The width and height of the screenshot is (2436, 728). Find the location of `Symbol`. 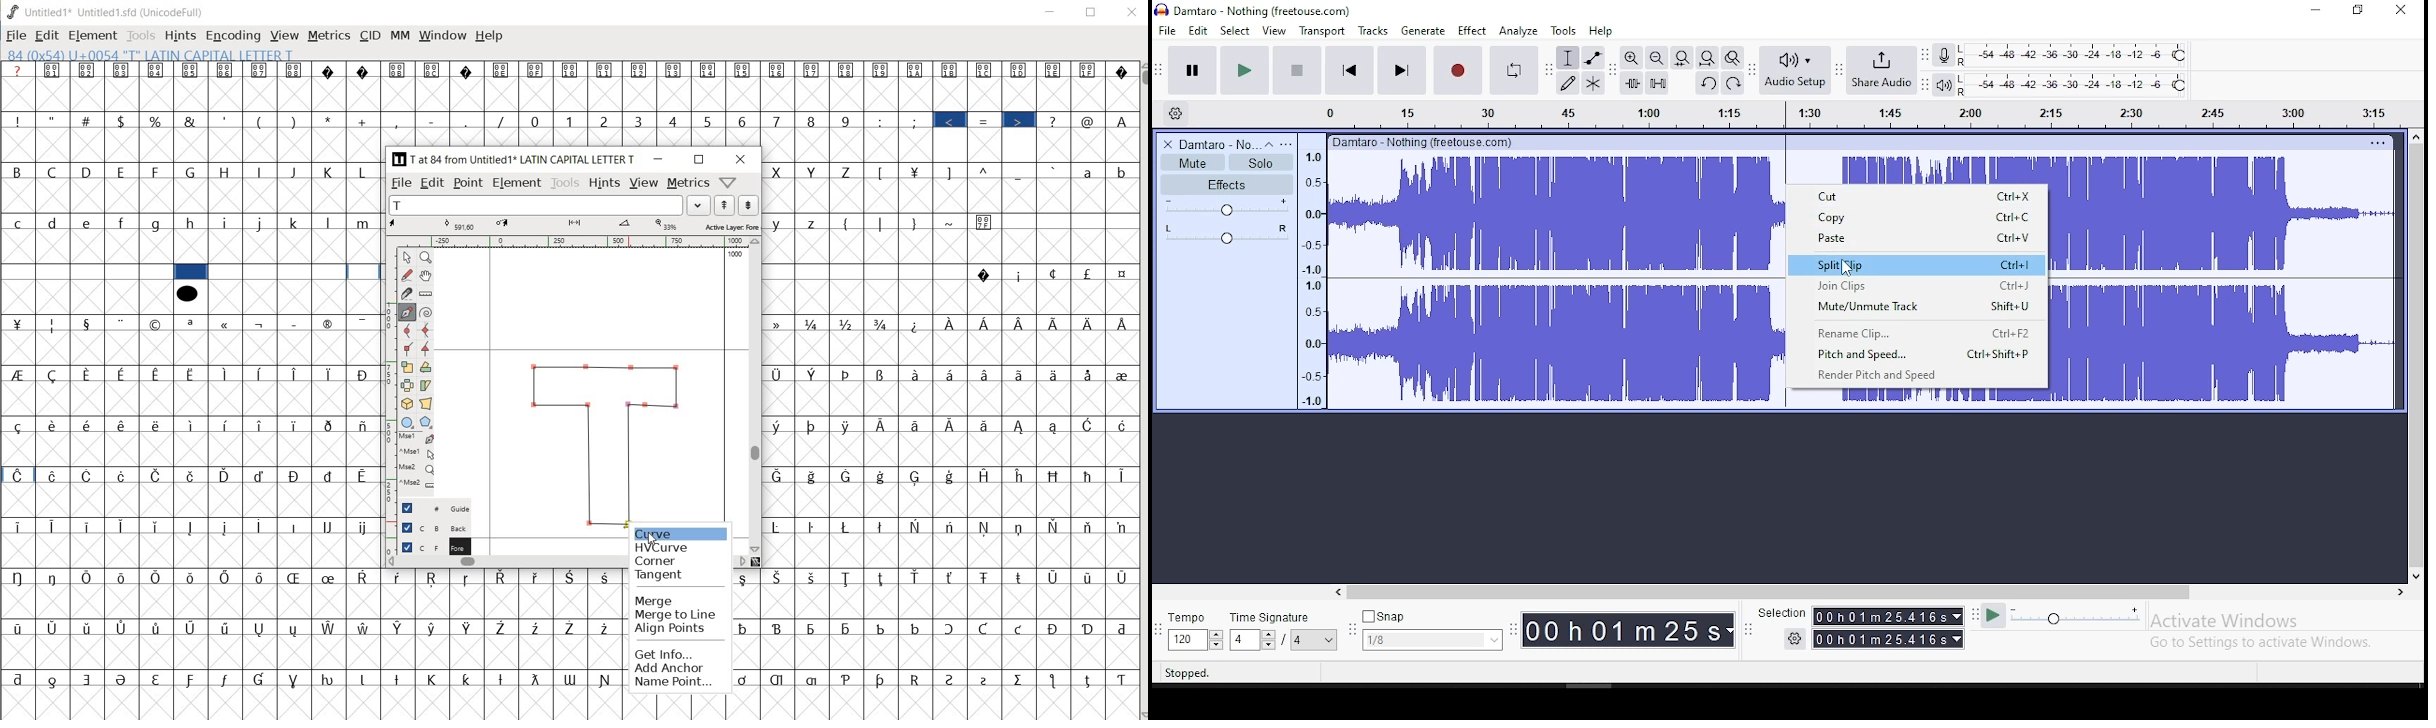

Symbol is located at coordinates (986, 576).